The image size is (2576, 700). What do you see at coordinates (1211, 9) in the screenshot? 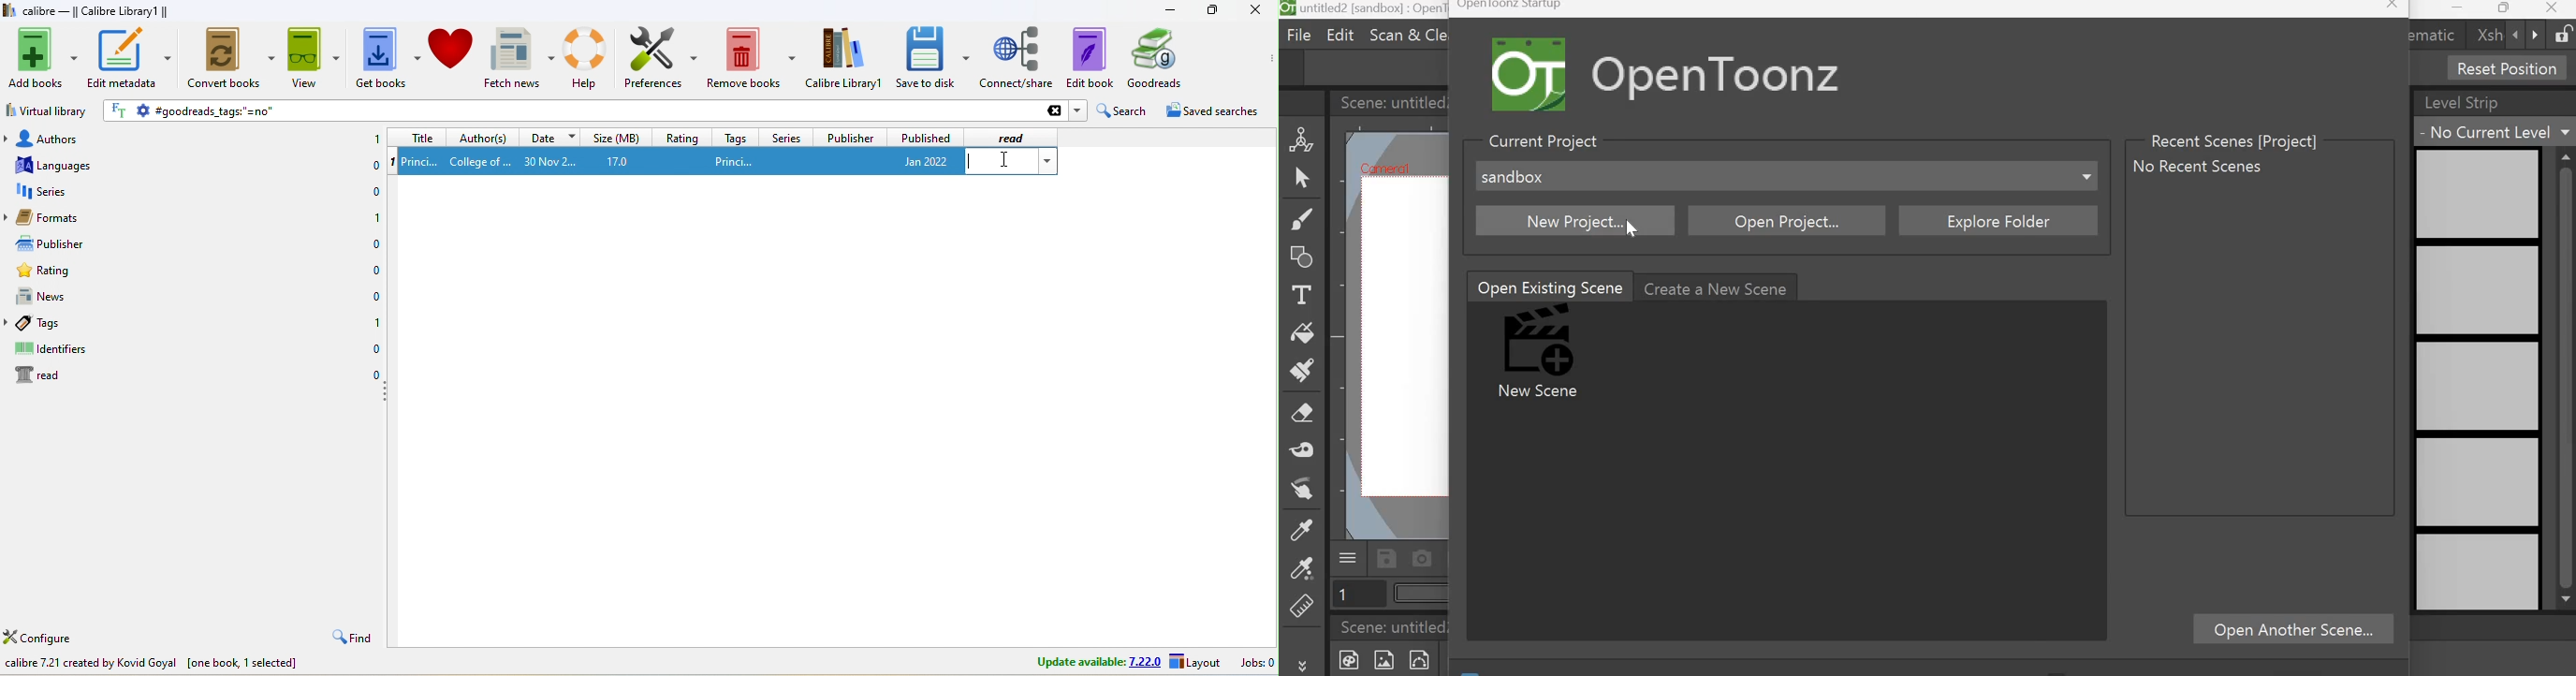
I see `resize` at bounding box center [1211, 9].